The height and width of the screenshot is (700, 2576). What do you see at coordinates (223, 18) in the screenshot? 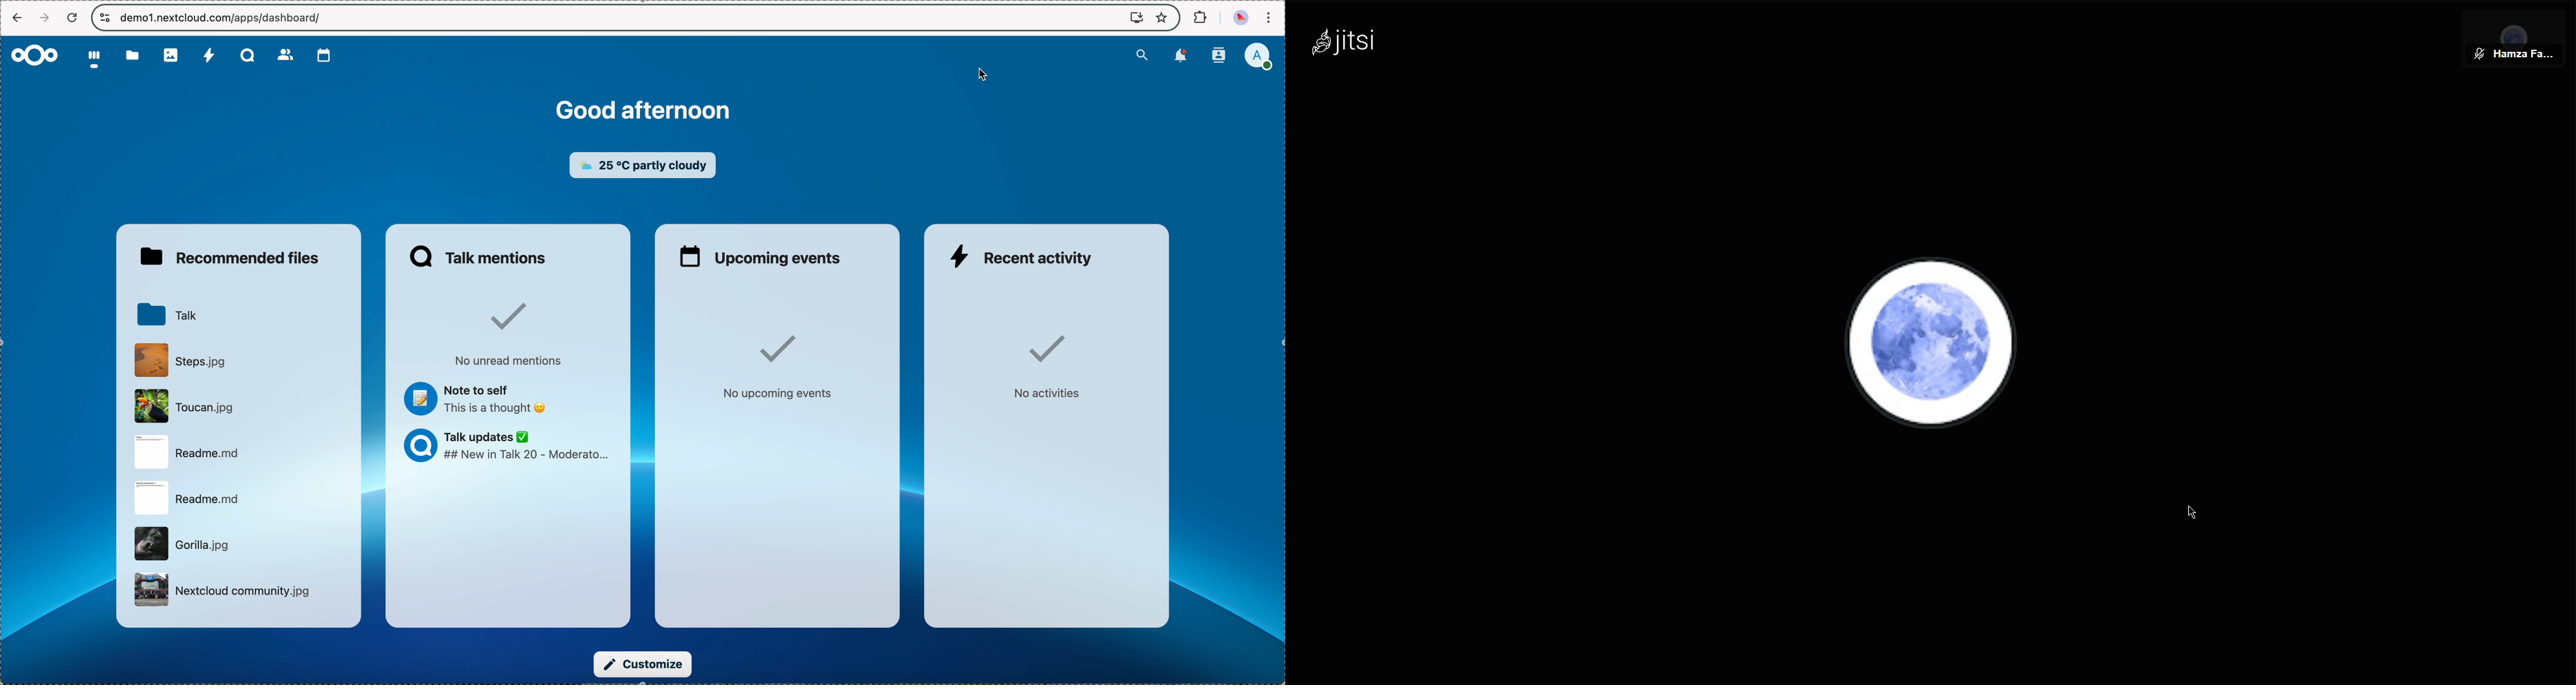
I see `URL` at bounding box center [223, 18].